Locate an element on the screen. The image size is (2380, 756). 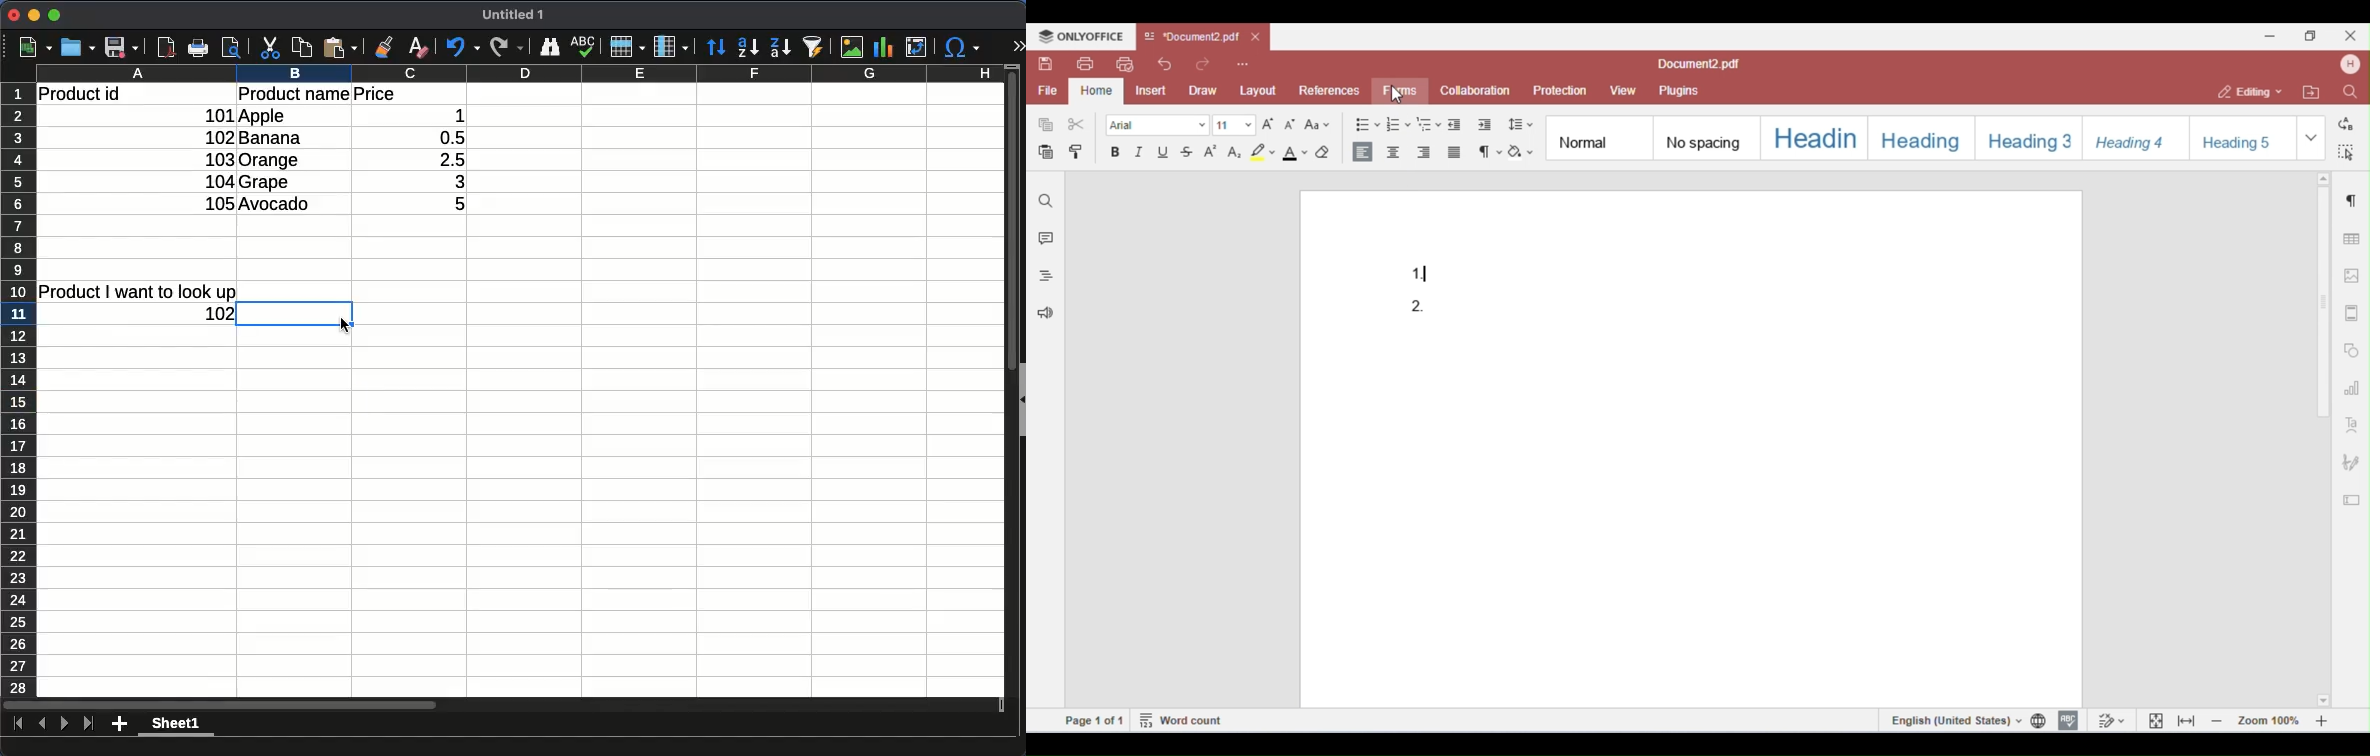
product I want to look up is located at coordinates (137, 292).